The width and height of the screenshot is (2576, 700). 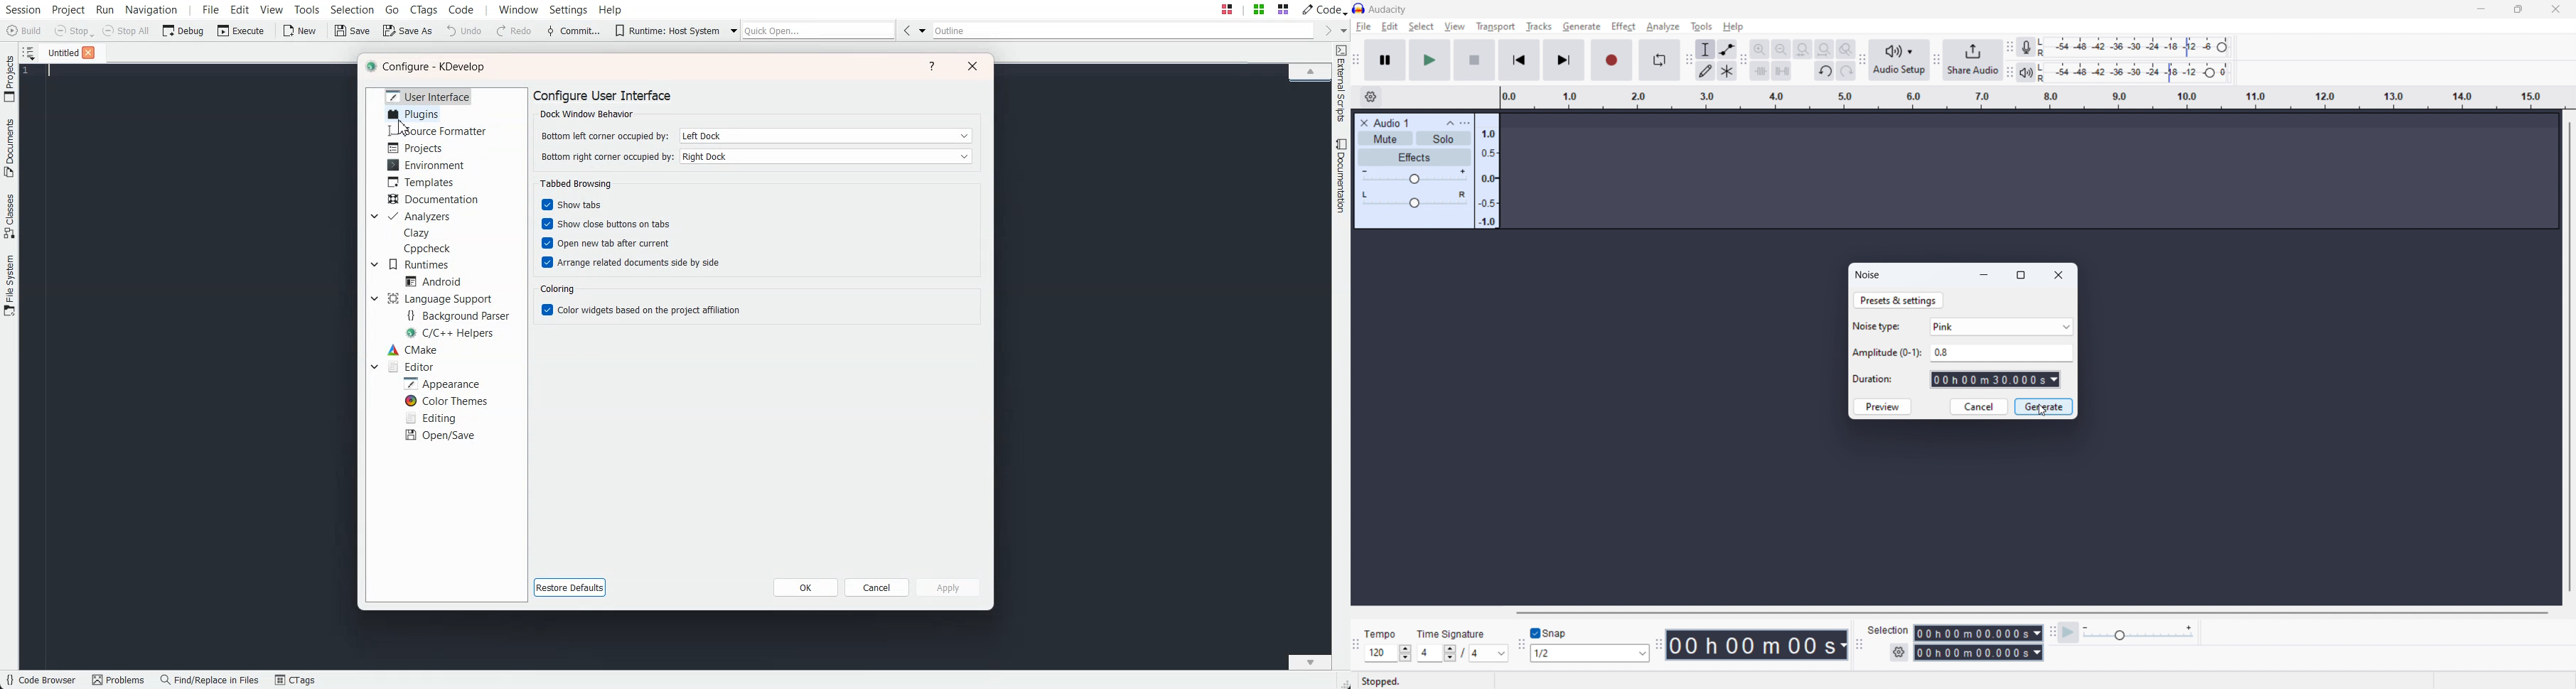 I want to click on cancel, so click(x=1979, y=406).